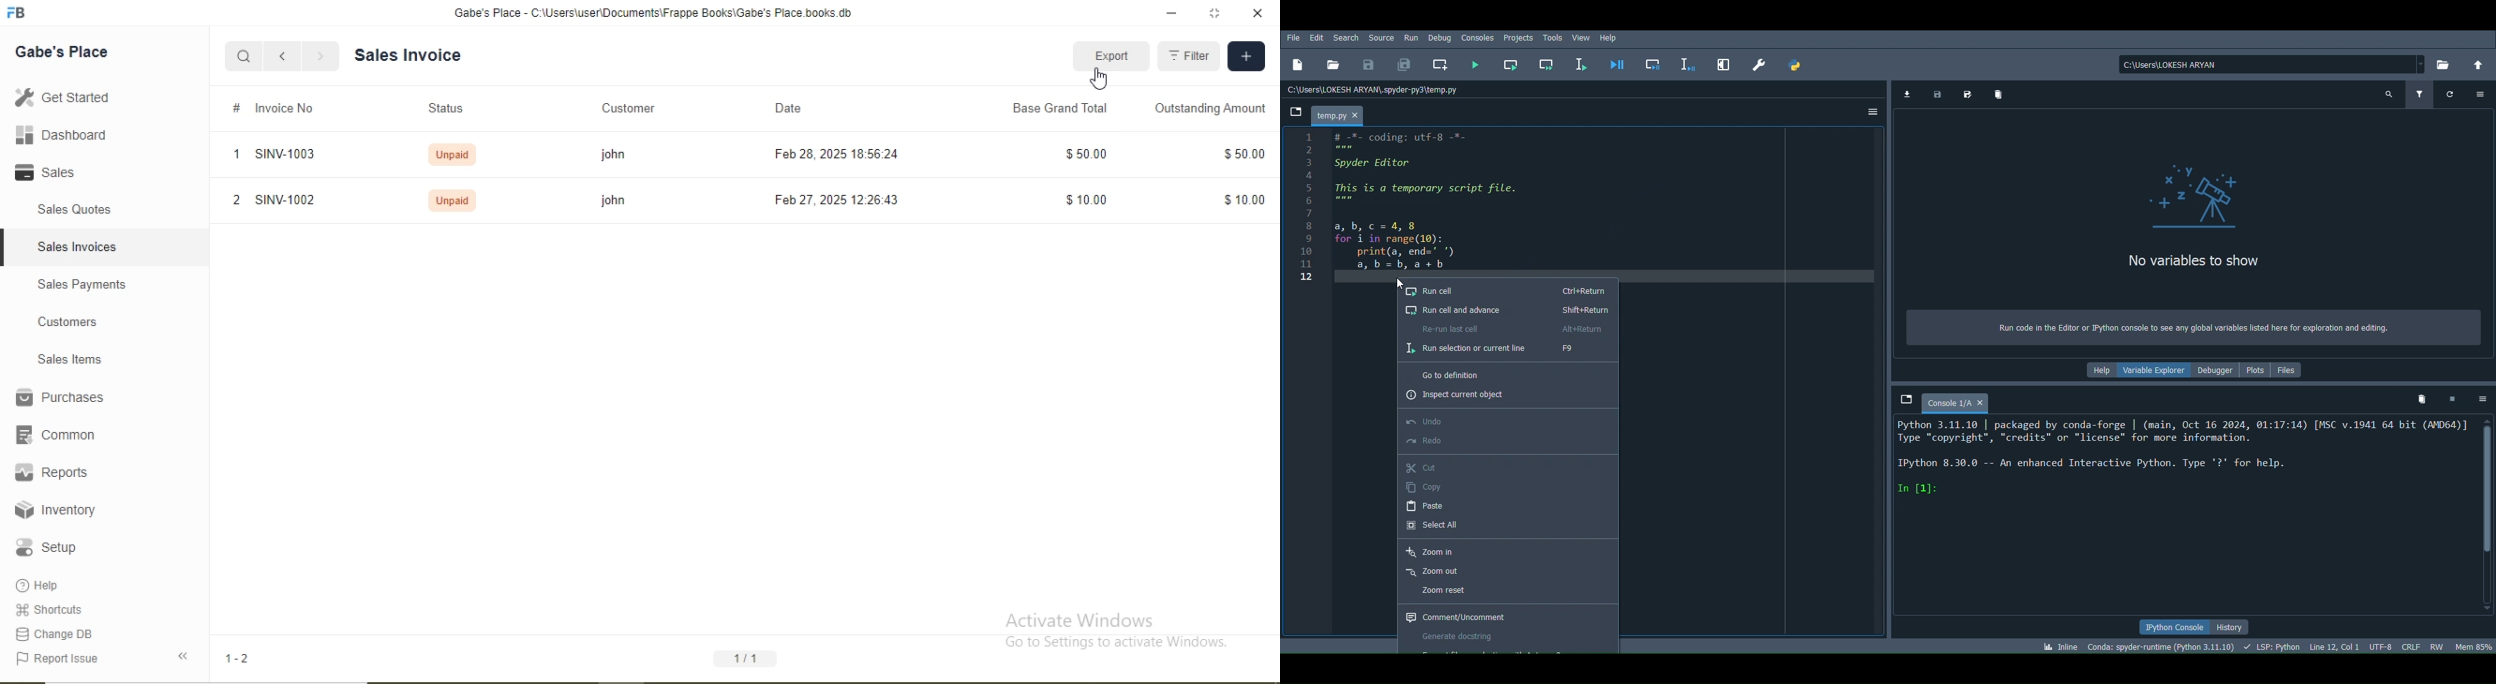 The image size is (2520, 700). I want to click on logo, so click(25, 13).